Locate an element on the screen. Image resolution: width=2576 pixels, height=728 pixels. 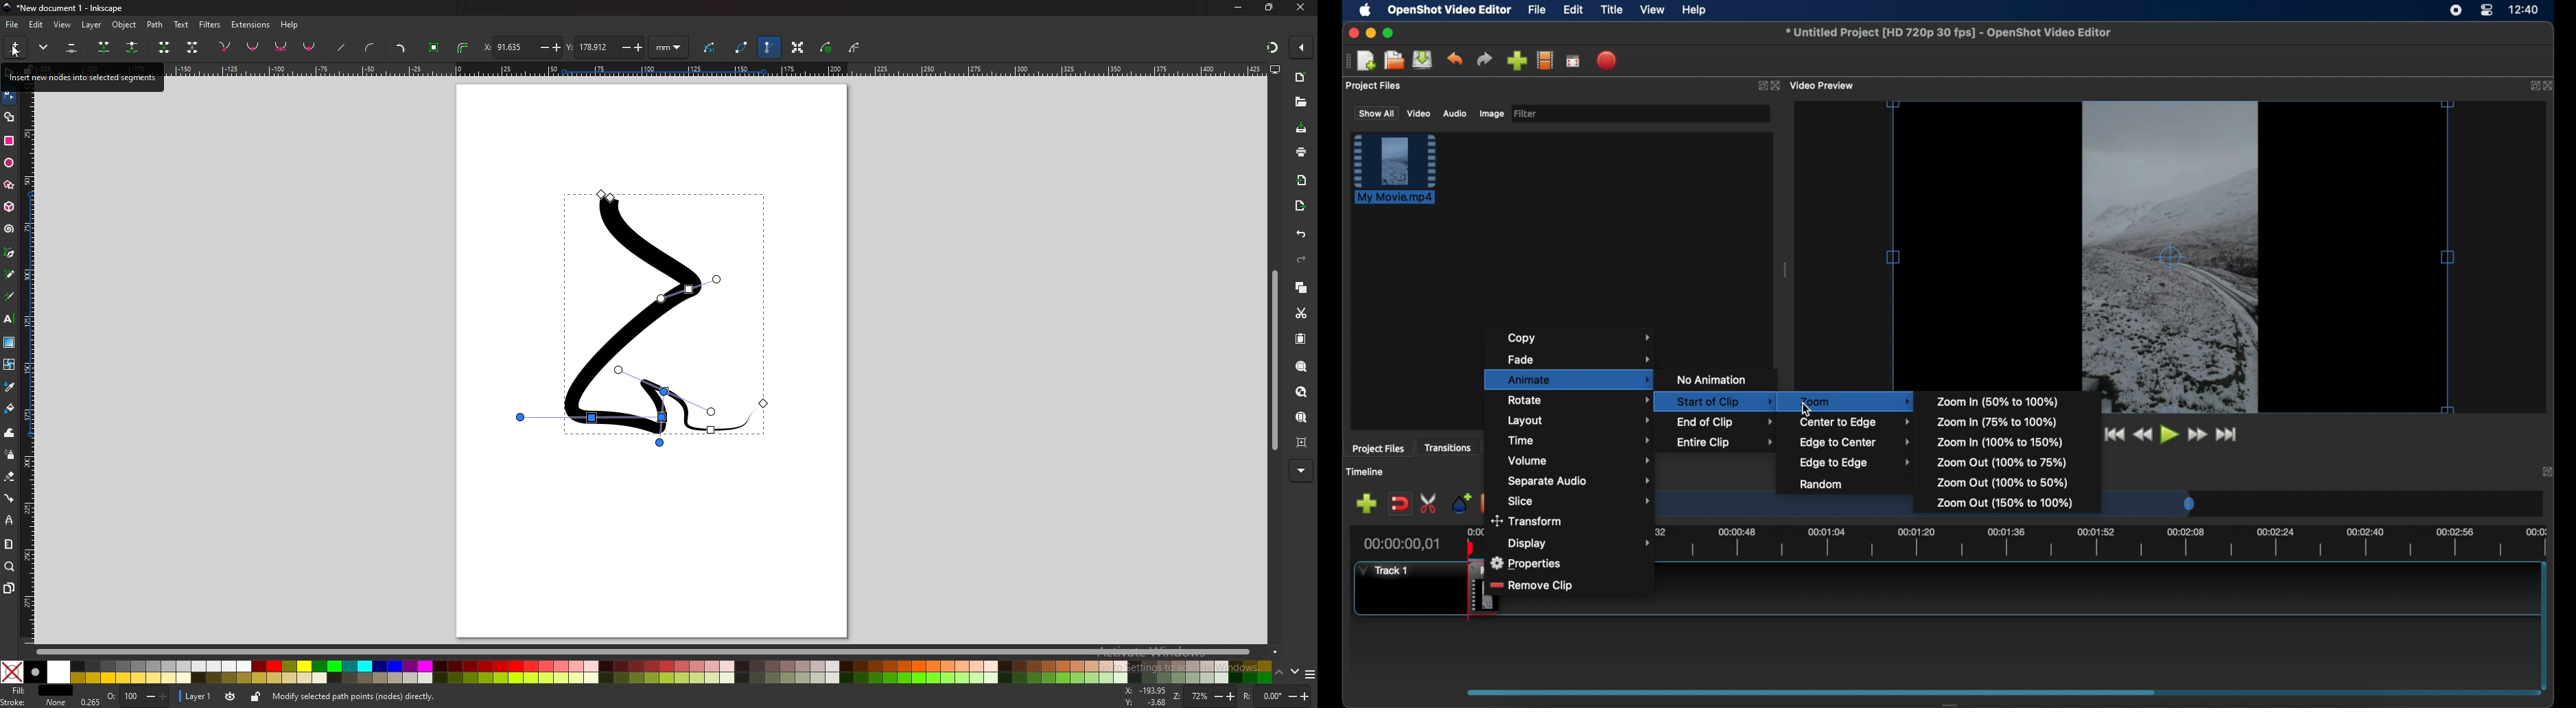
zoom out is located at coordinates (2002, 482).